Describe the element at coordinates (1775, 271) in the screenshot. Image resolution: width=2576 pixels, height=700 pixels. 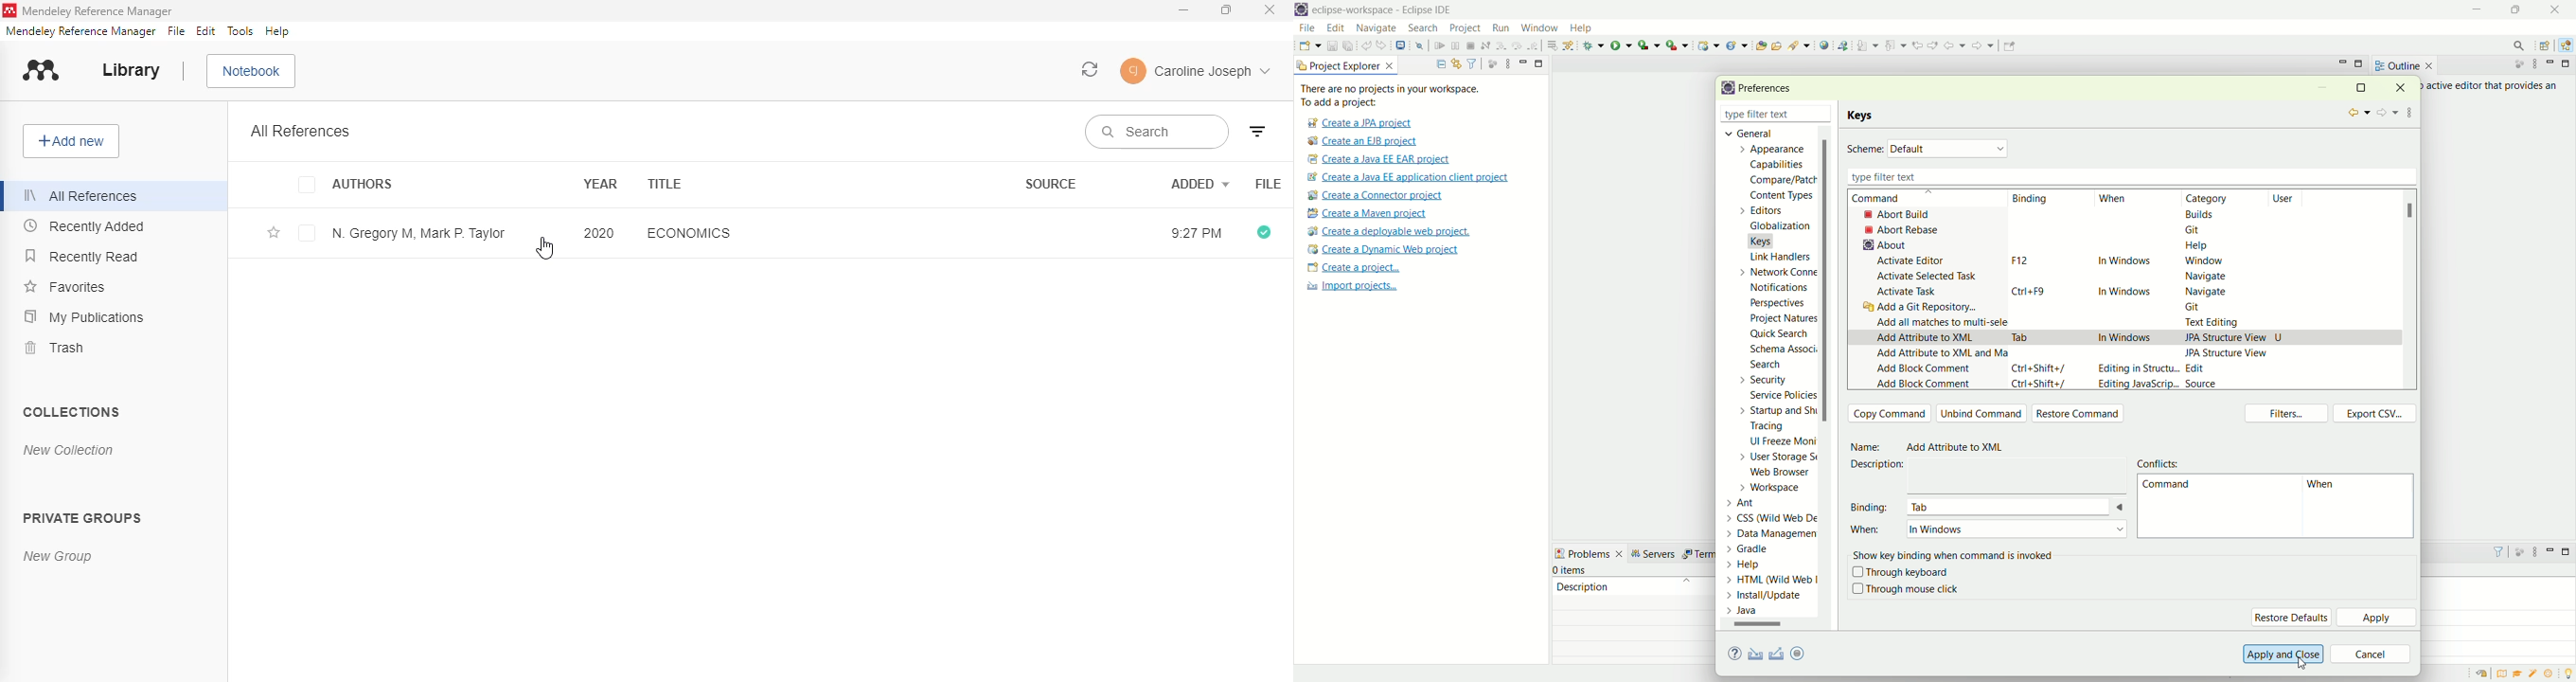
I see `network connection` at that location.